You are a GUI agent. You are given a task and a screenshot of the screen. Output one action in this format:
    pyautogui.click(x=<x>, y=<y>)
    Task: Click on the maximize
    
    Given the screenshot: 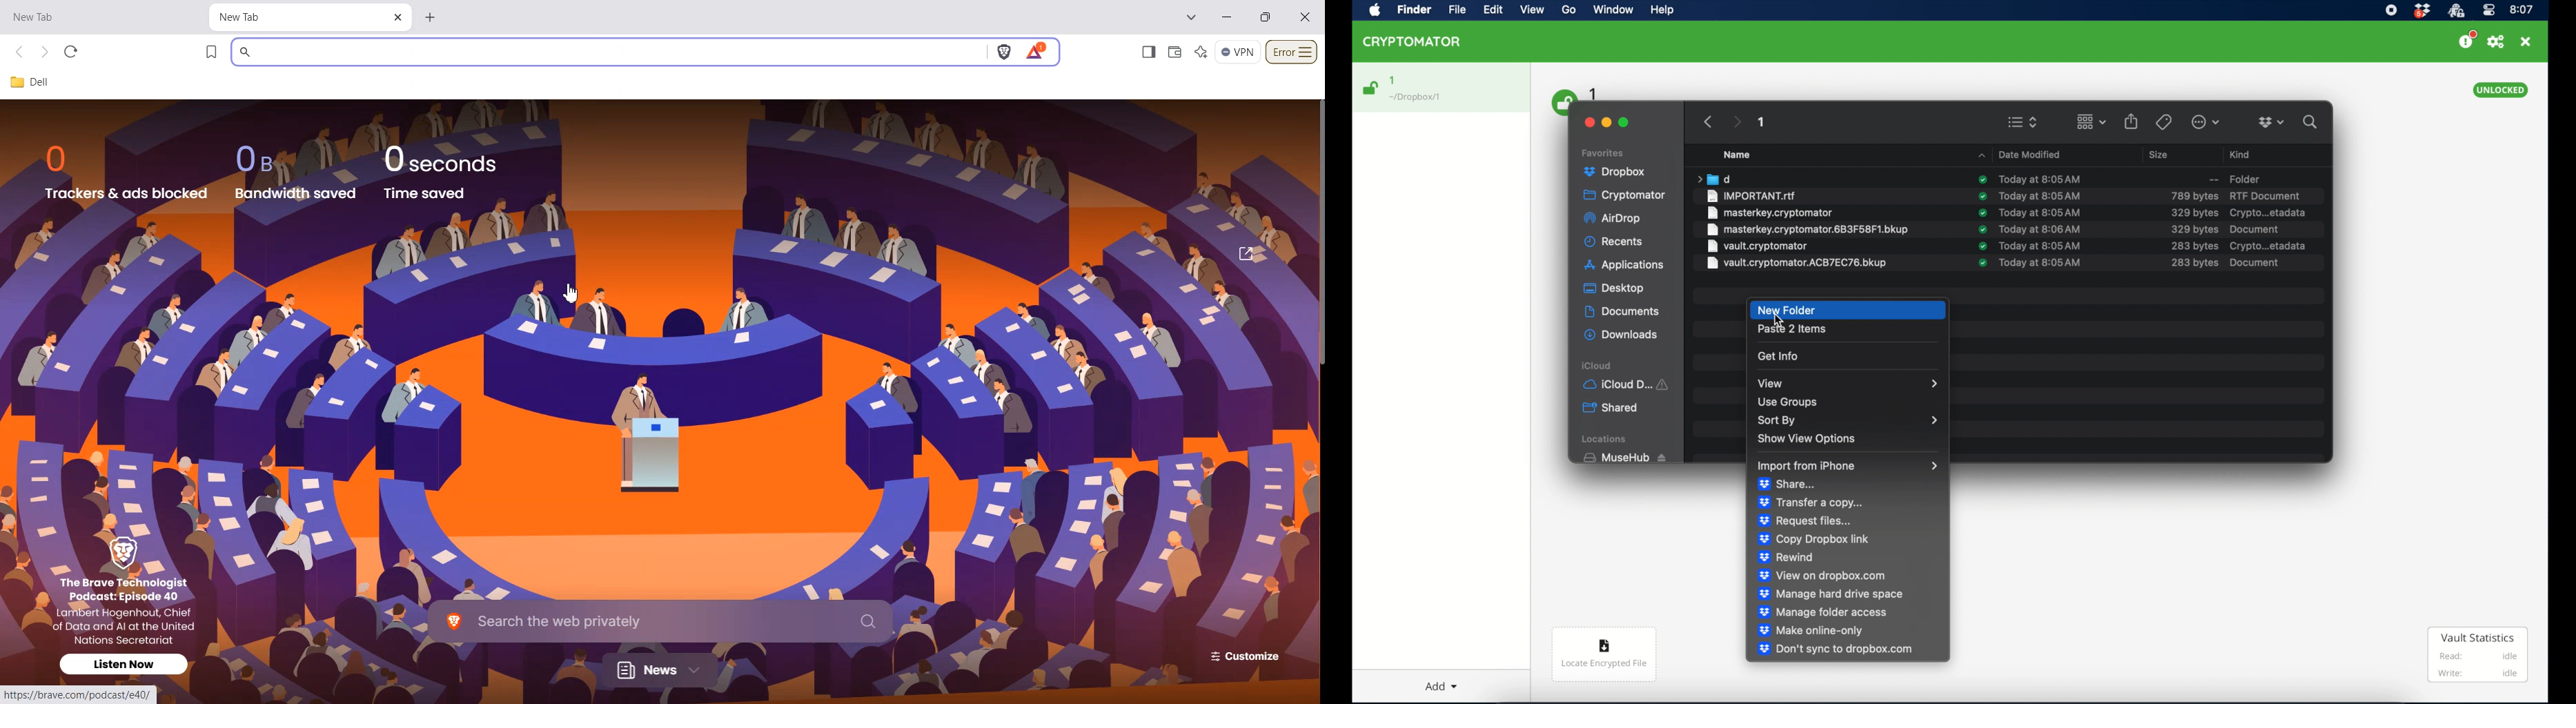 What is the action you would take?
    pyautogui.click(x=1625, y=123)
    